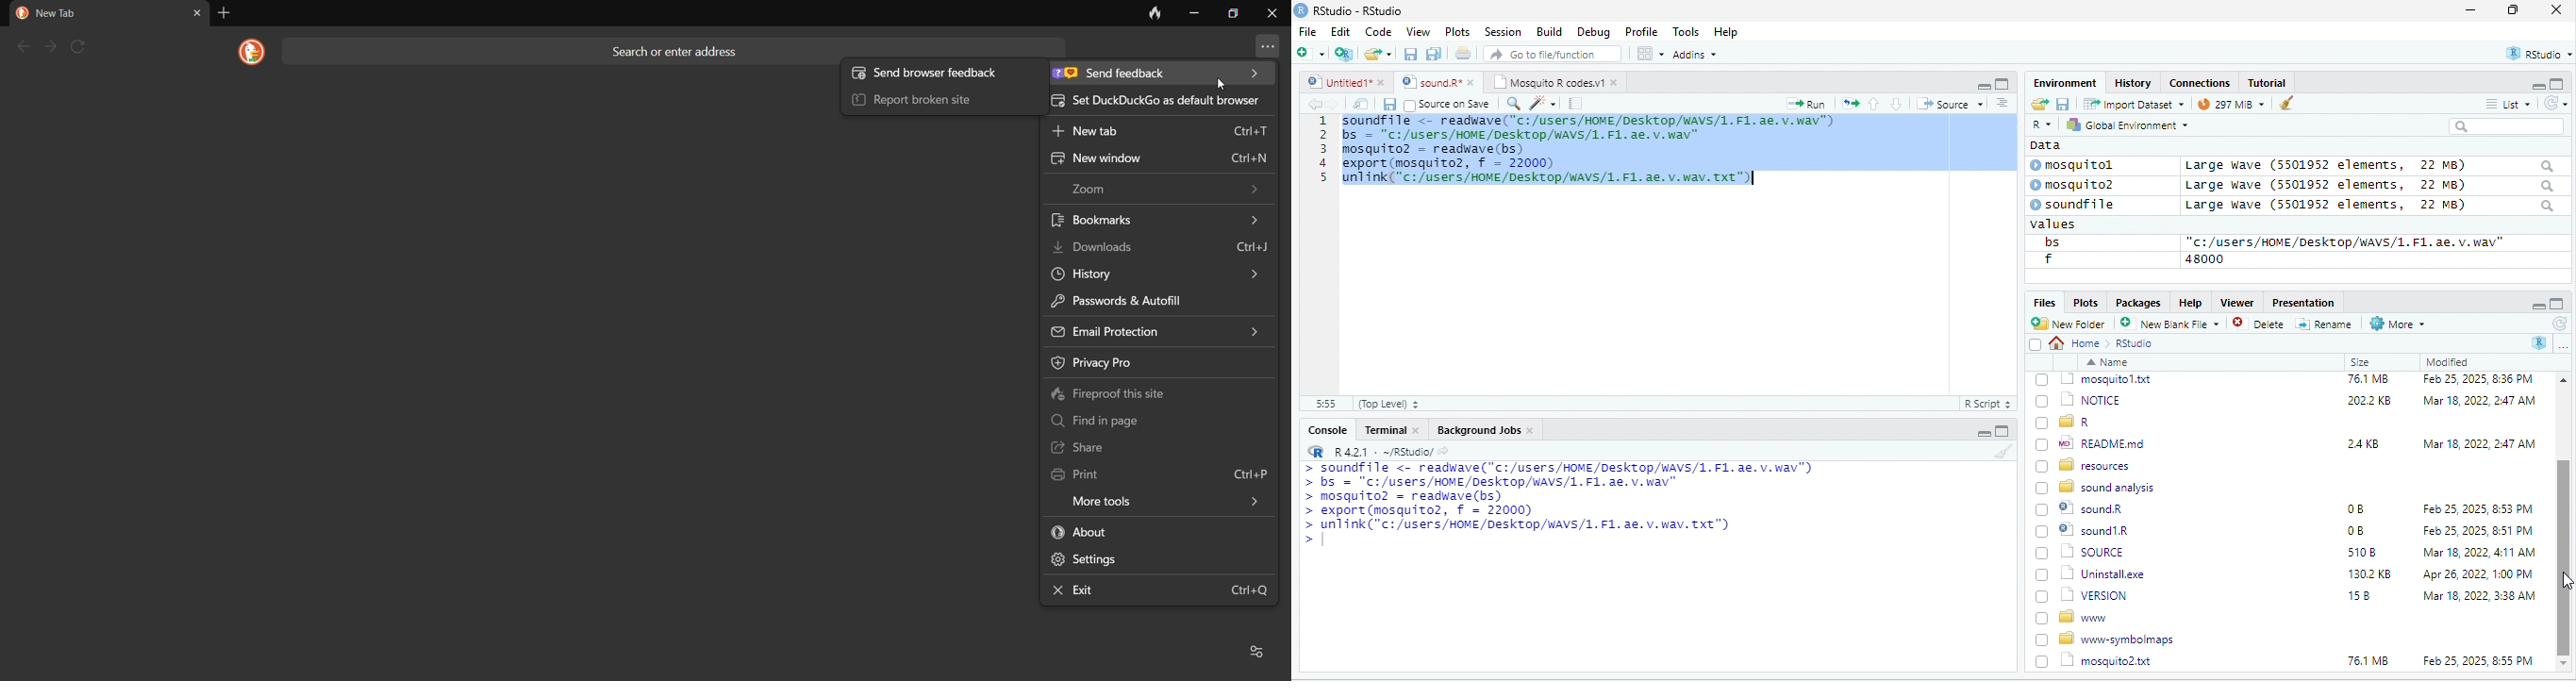 The height and width of the screenshot is (700, 2576). What do you see at coordinates (2072, 324) in the screenshot?
I see `New Folder` at bounding box center [2072, 324].